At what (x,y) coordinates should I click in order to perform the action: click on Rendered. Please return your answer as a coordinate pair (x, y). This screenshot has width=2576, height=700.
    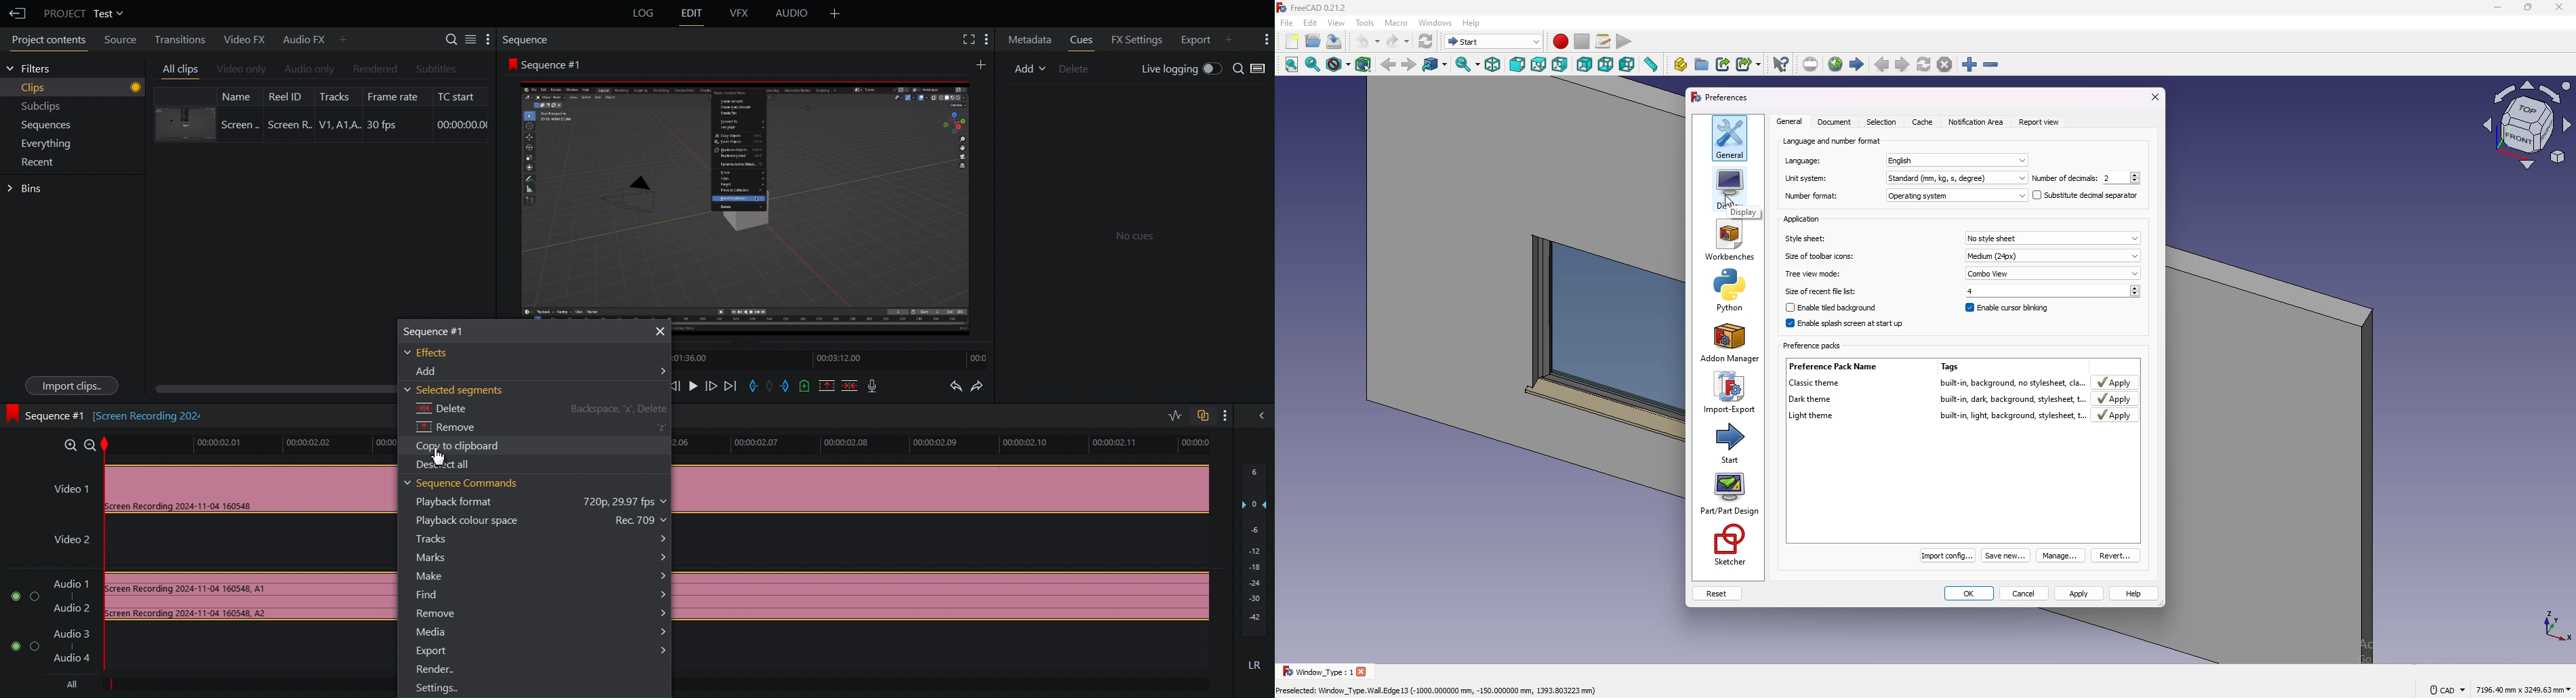
    Looking at the image, I should click on (372, 68).